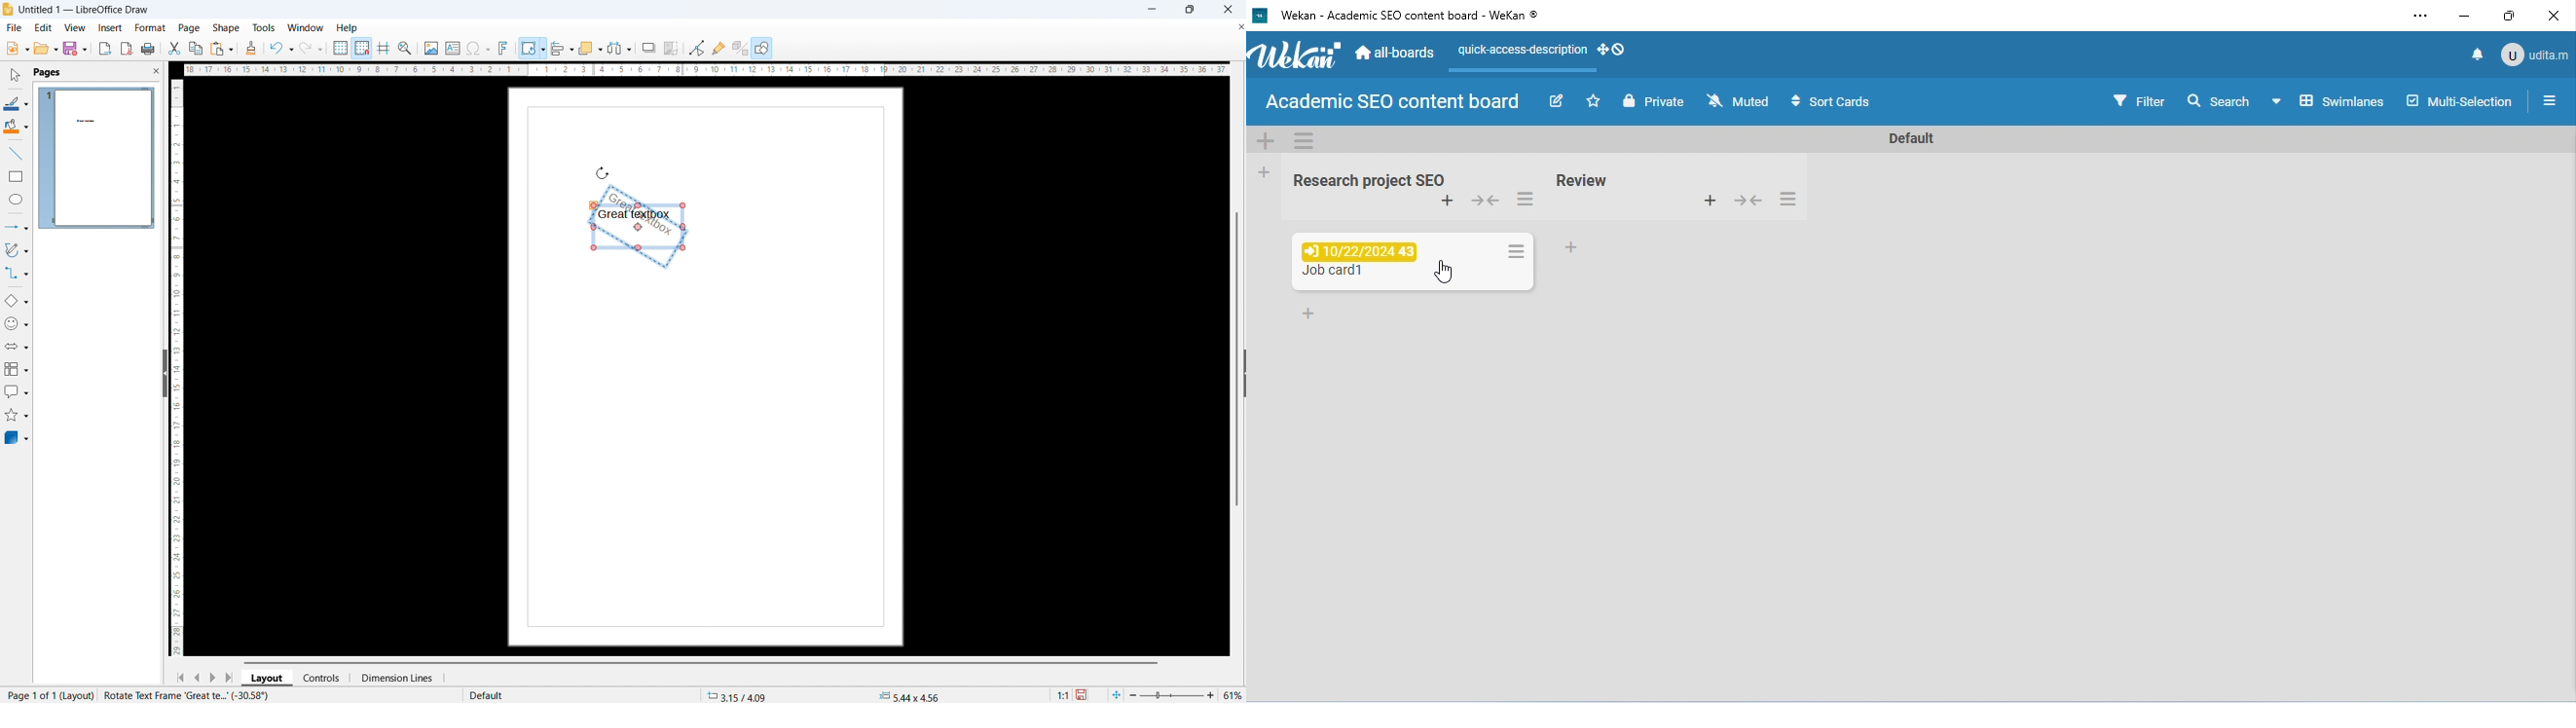 The image size is (2576, 728). I want to click on background color, so click(16, 127).